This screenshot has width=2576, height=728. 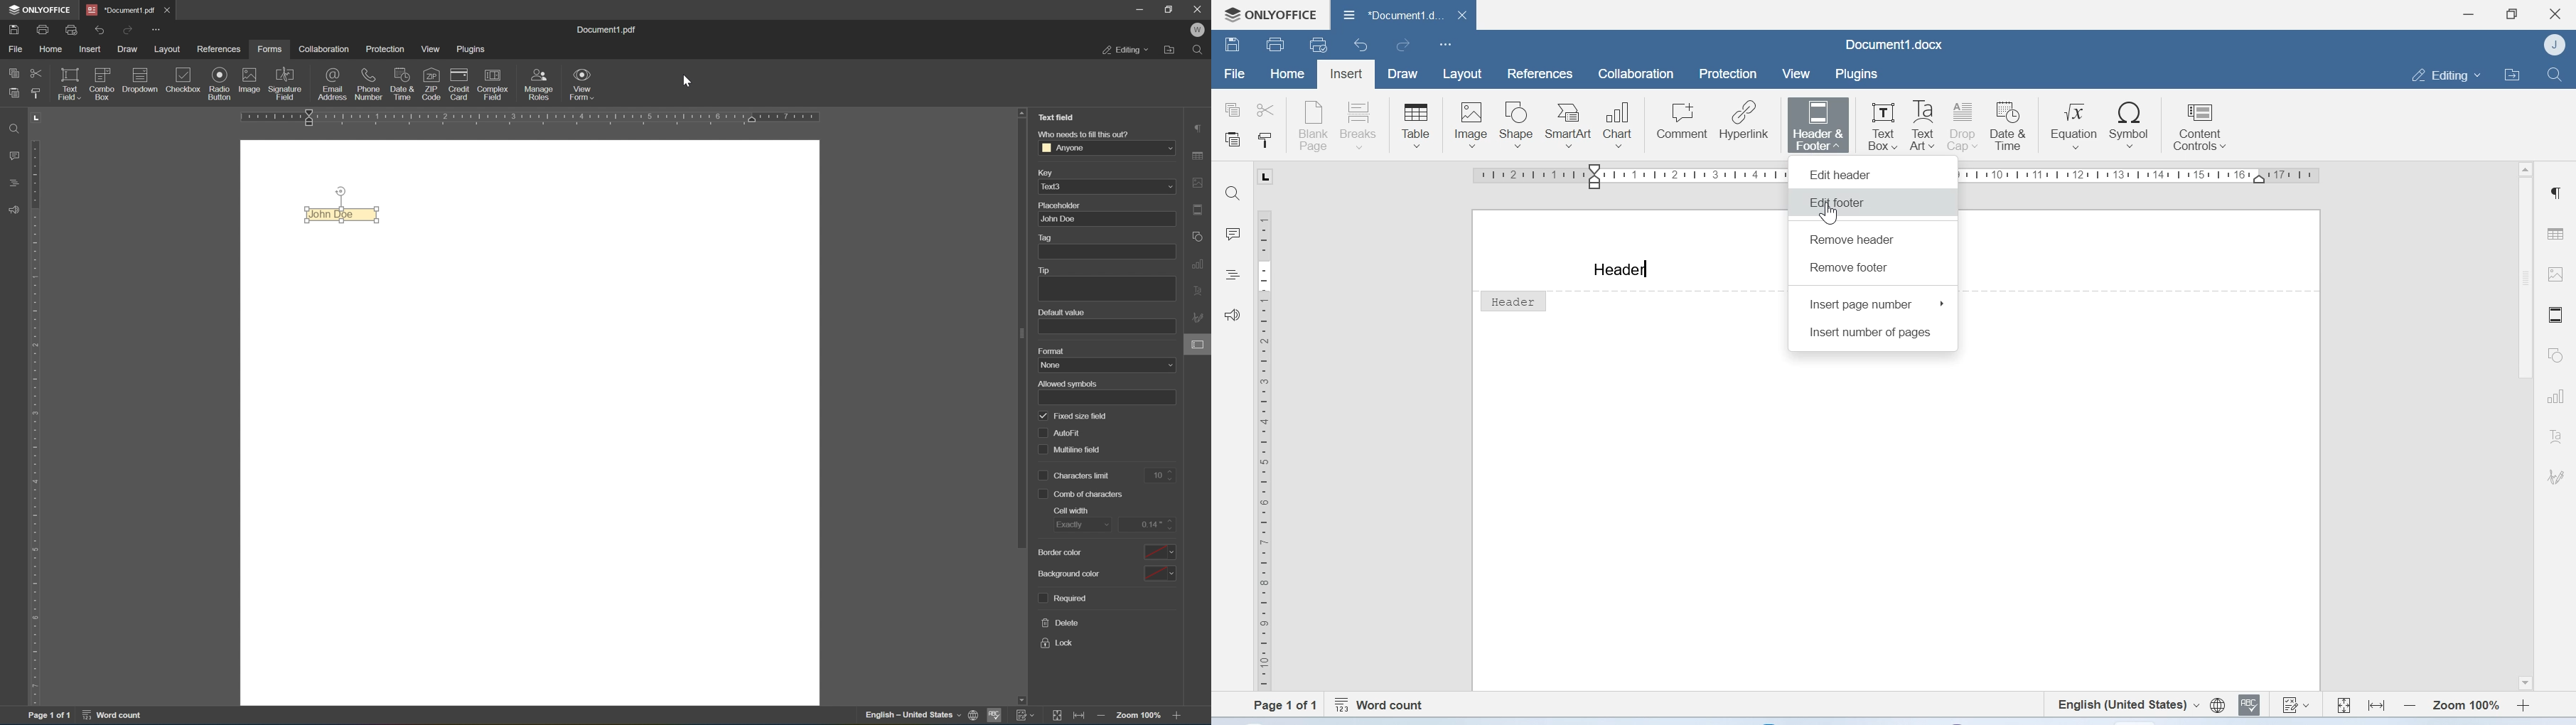 I want to click on Insert page number, so click(x=1877, y=304).